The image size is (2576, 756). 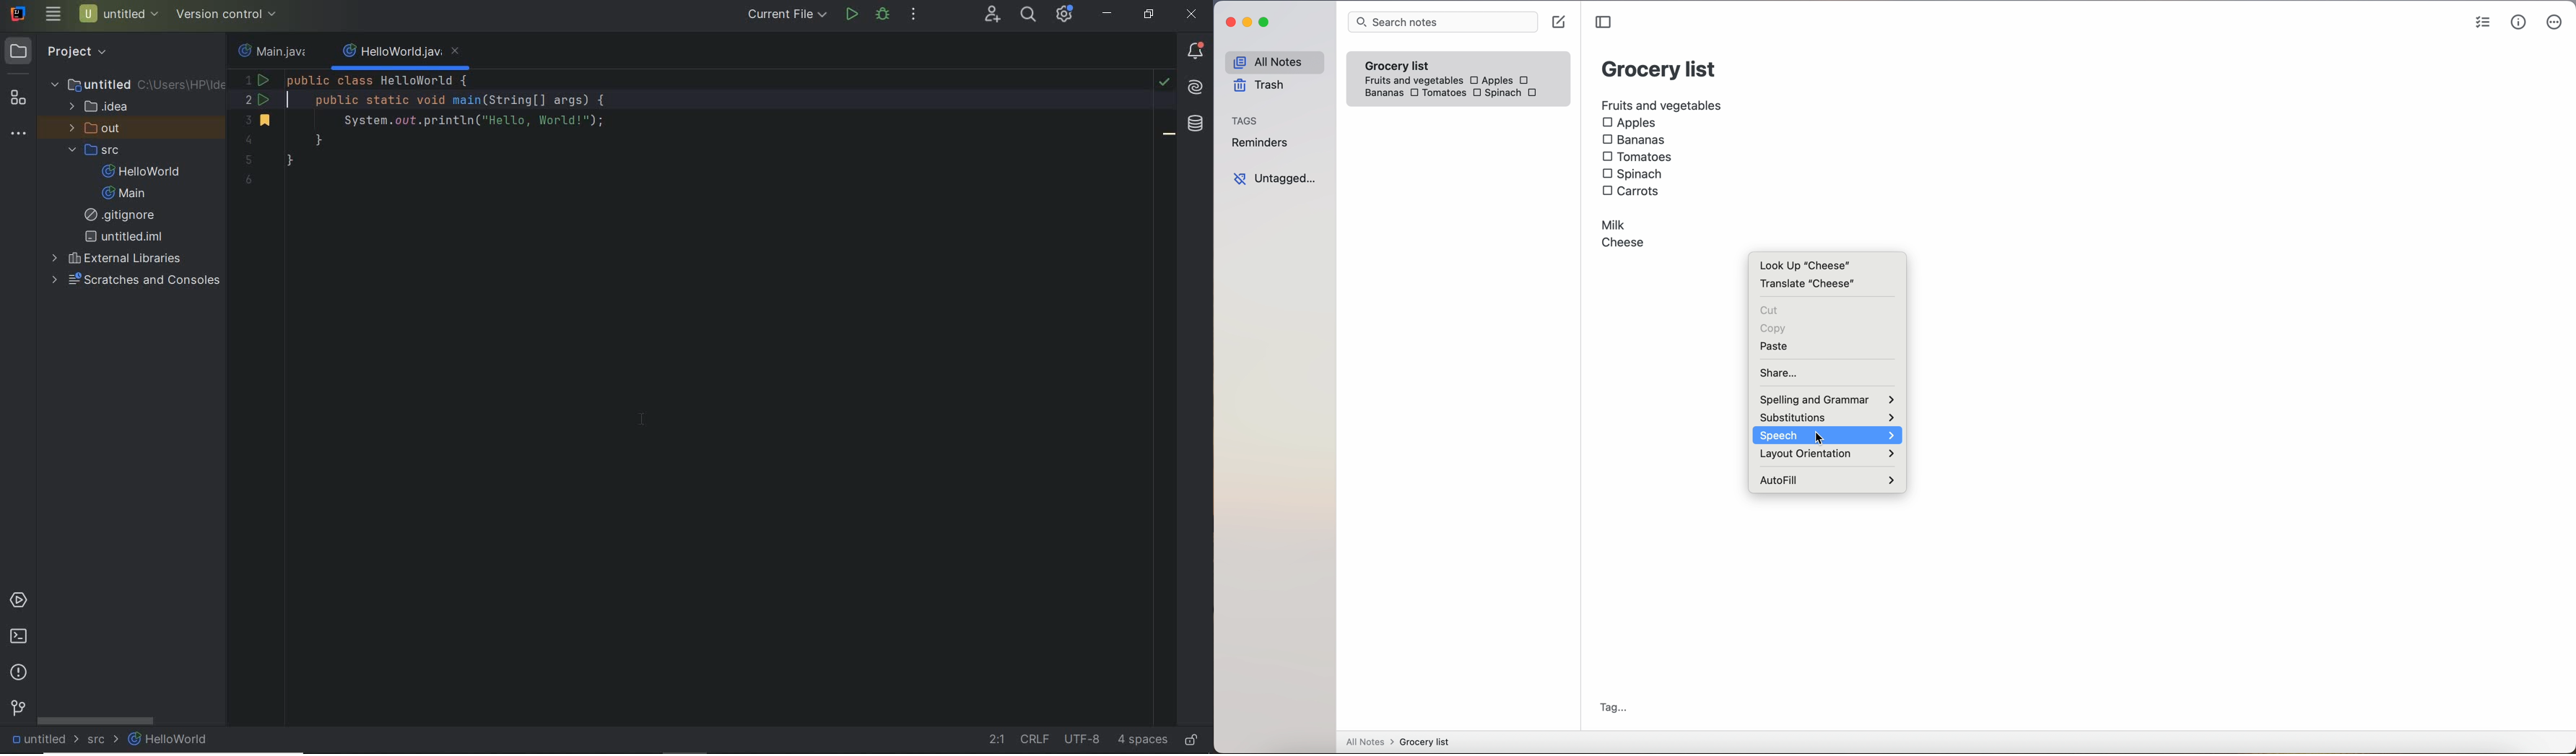 What do you see at coordinates (1274, 178) in the screenshot?
I see `untagged` at bounding box center [1274, 178].